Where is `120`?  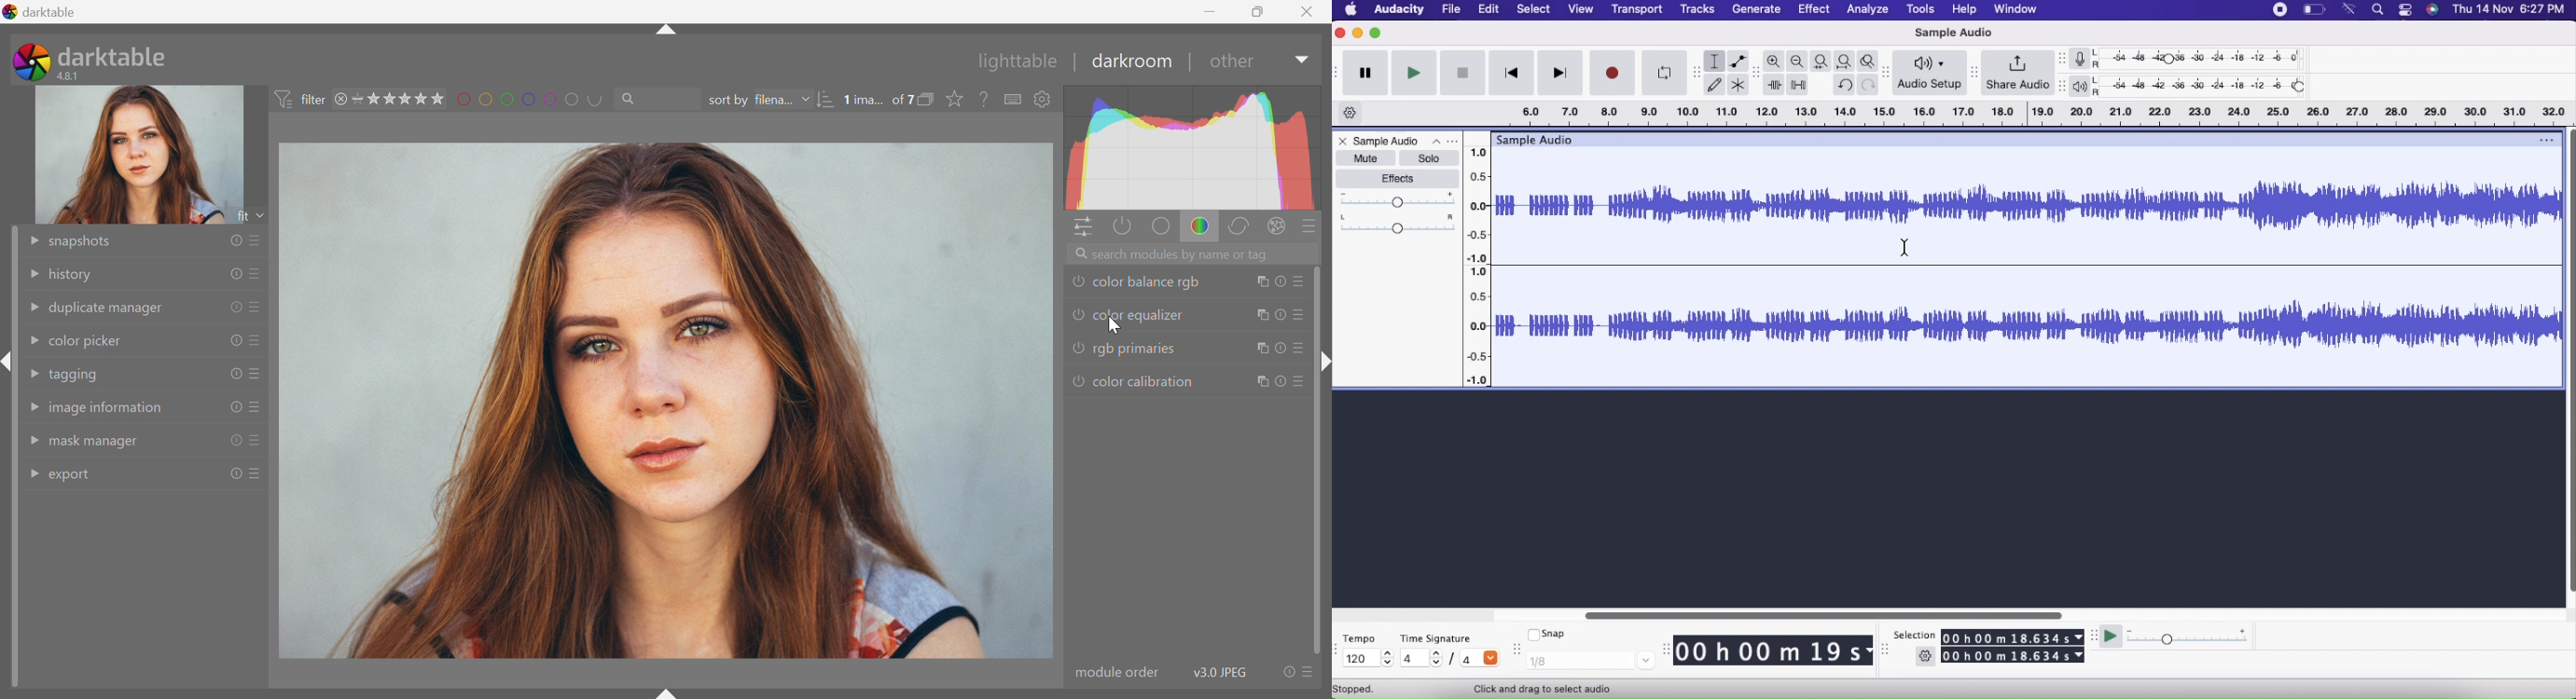
120 is located at coordinates (1366, 662).